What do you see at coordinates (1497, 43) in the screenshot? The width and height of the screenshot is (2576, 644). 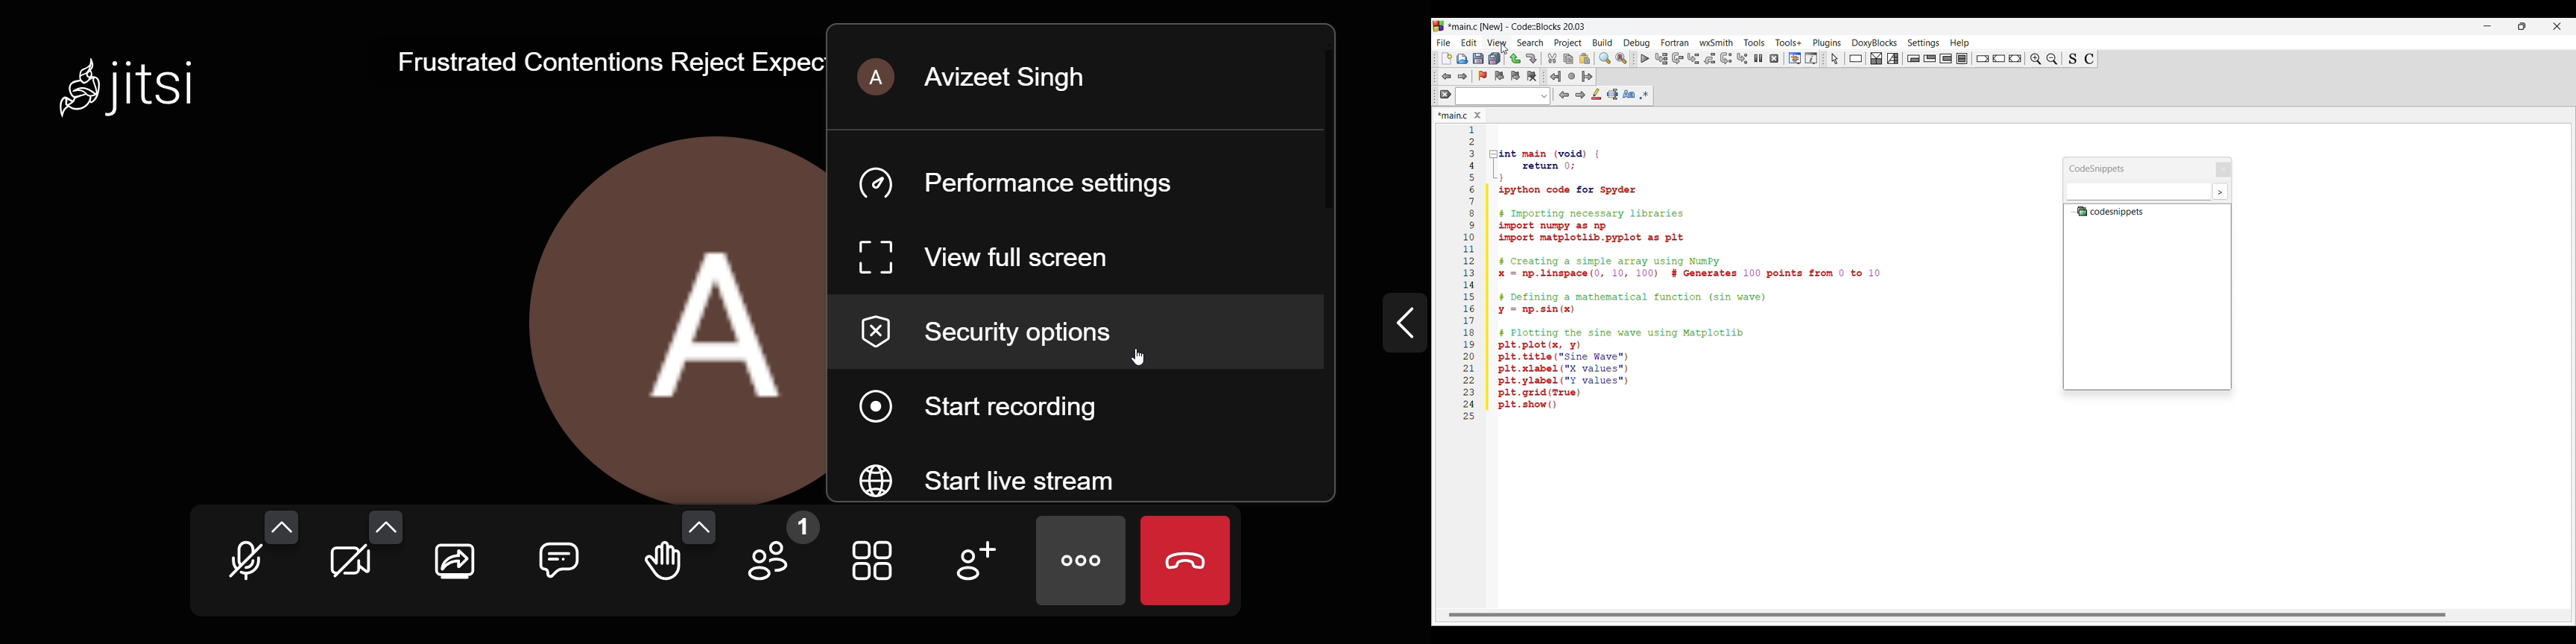 I see `View menu` at bounding box center [1497, 43].